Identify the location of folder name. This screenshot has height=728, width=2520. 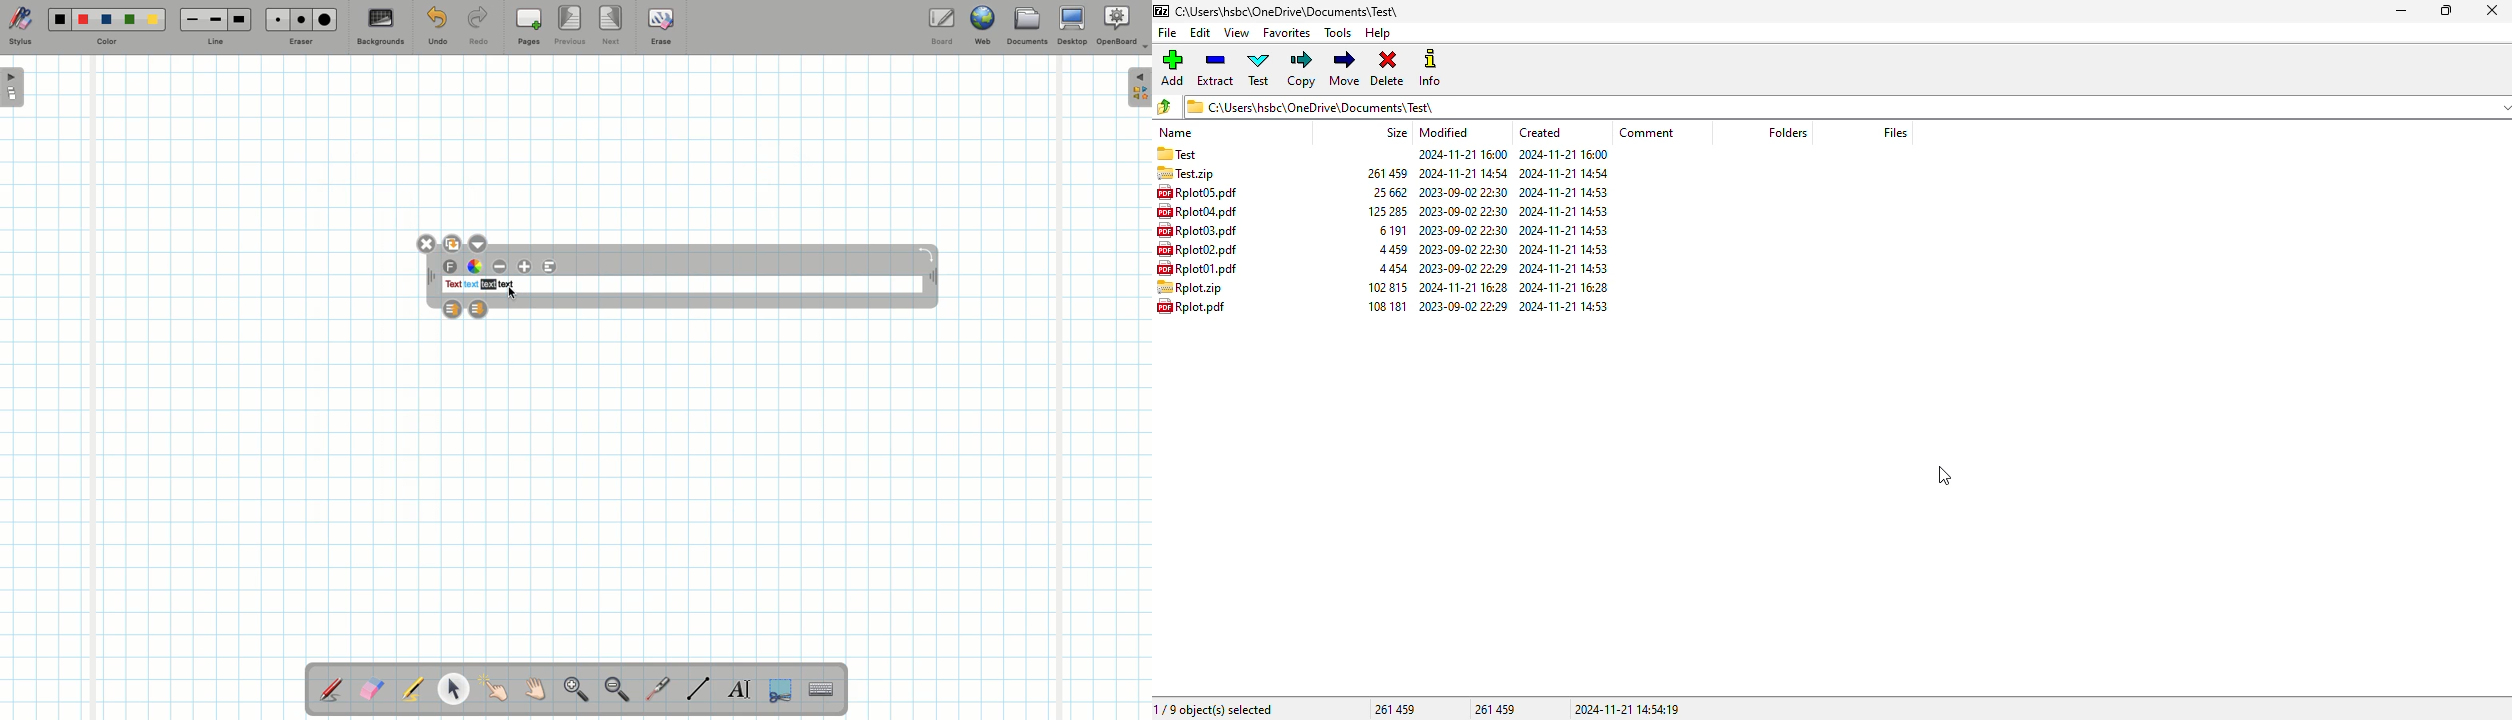
(1287, 11).